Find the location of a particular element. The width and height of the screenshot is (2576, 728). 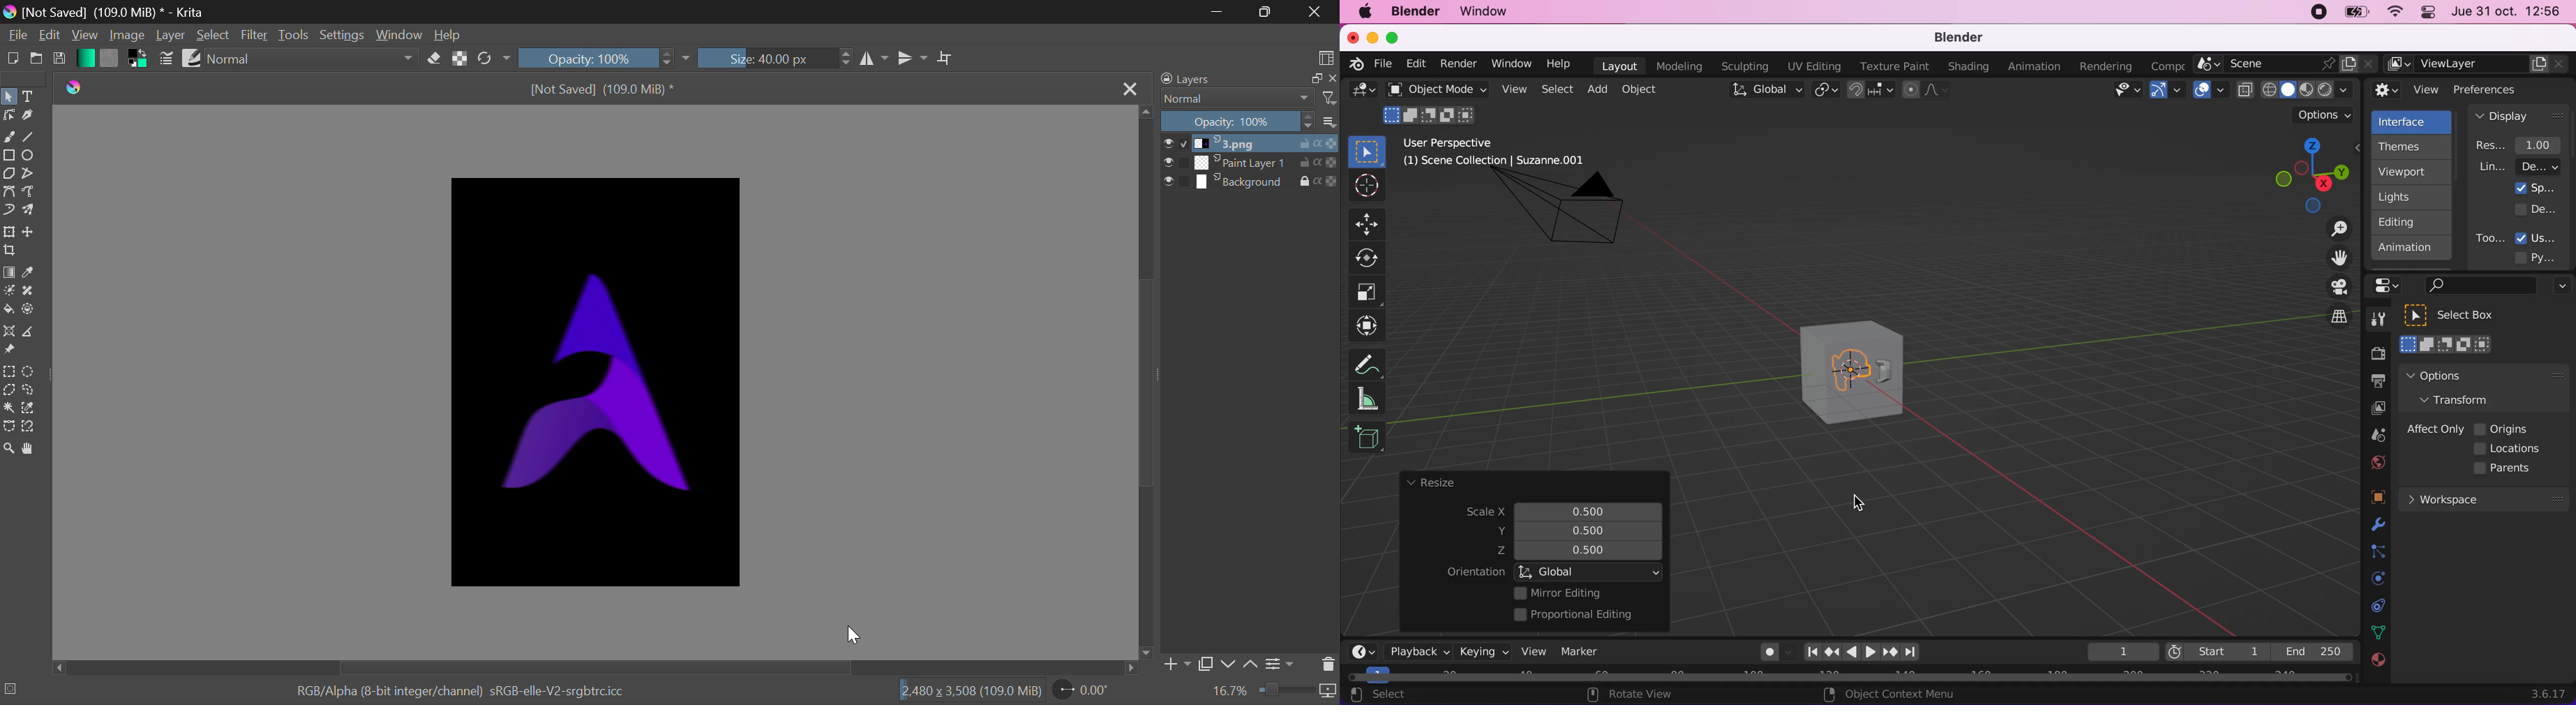

Close is located at coordinates (1132, 90).